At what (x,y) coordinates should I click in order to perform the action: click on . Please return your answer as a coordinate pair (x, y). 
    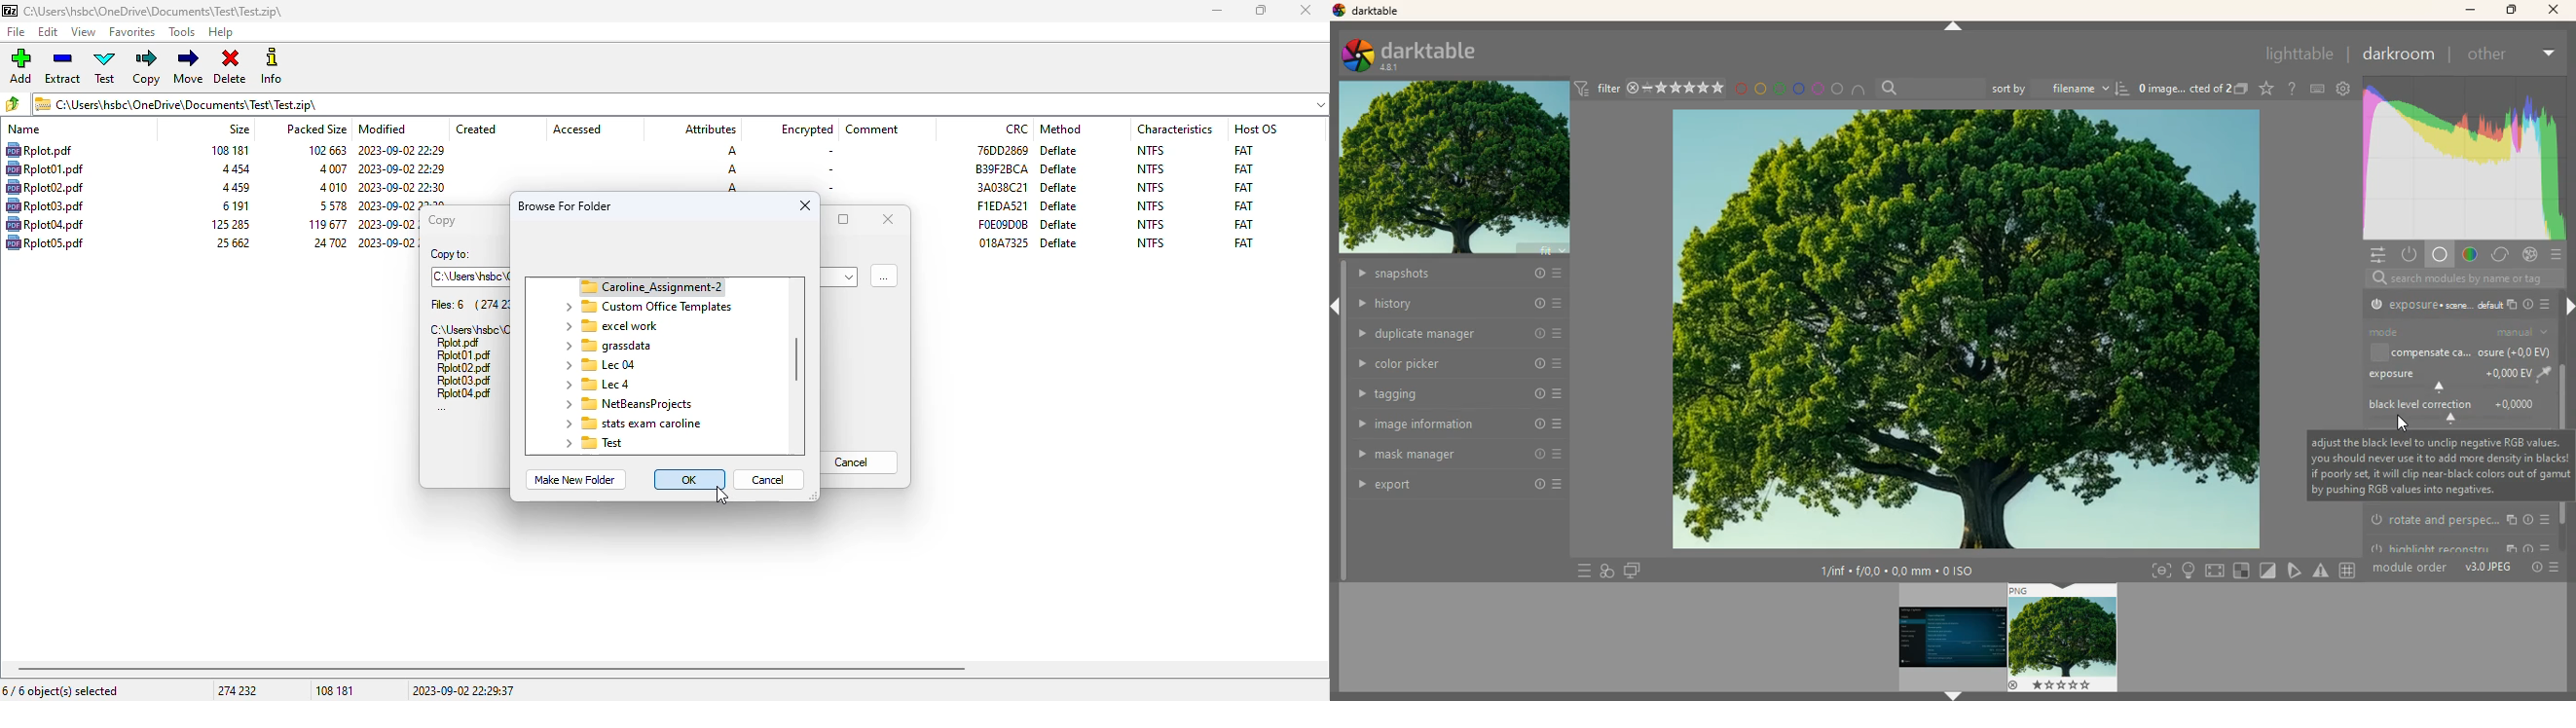
    Looking at the image, I should click on (2351, 570).